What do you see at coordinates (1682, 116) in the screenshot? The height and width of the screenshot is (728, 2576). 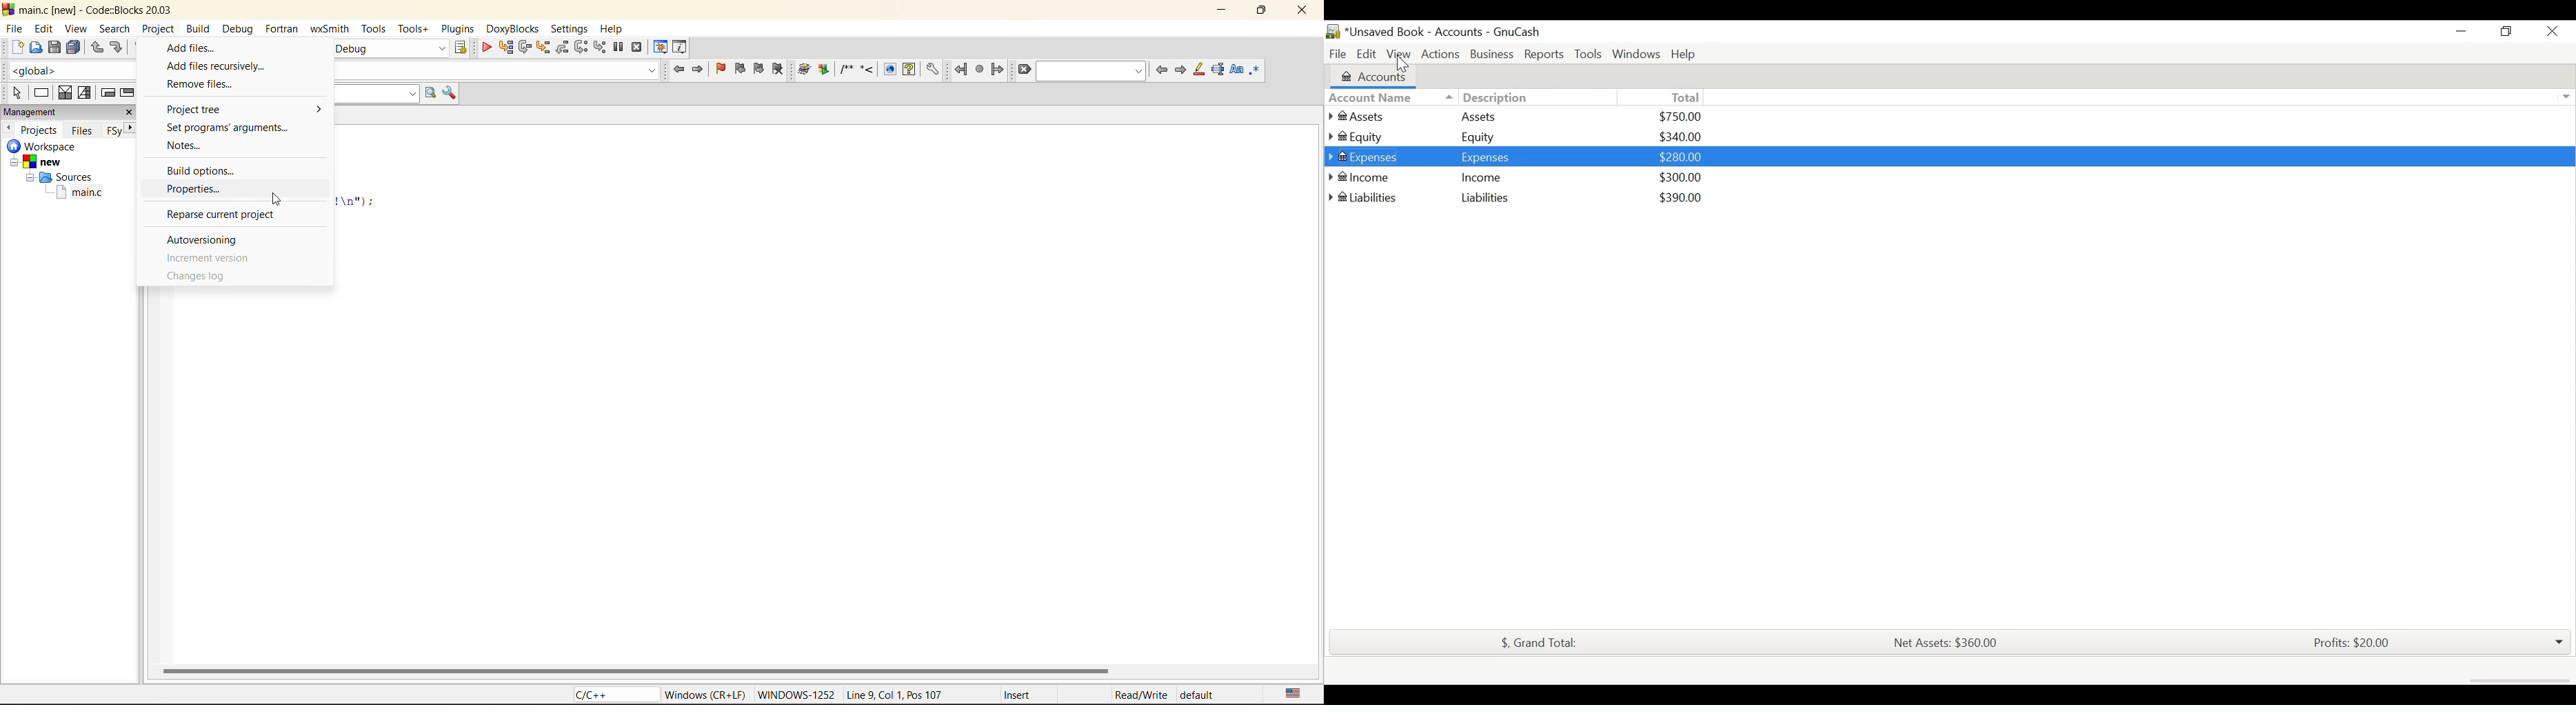 I see `$750.00` at bounding box center [1682, 116].